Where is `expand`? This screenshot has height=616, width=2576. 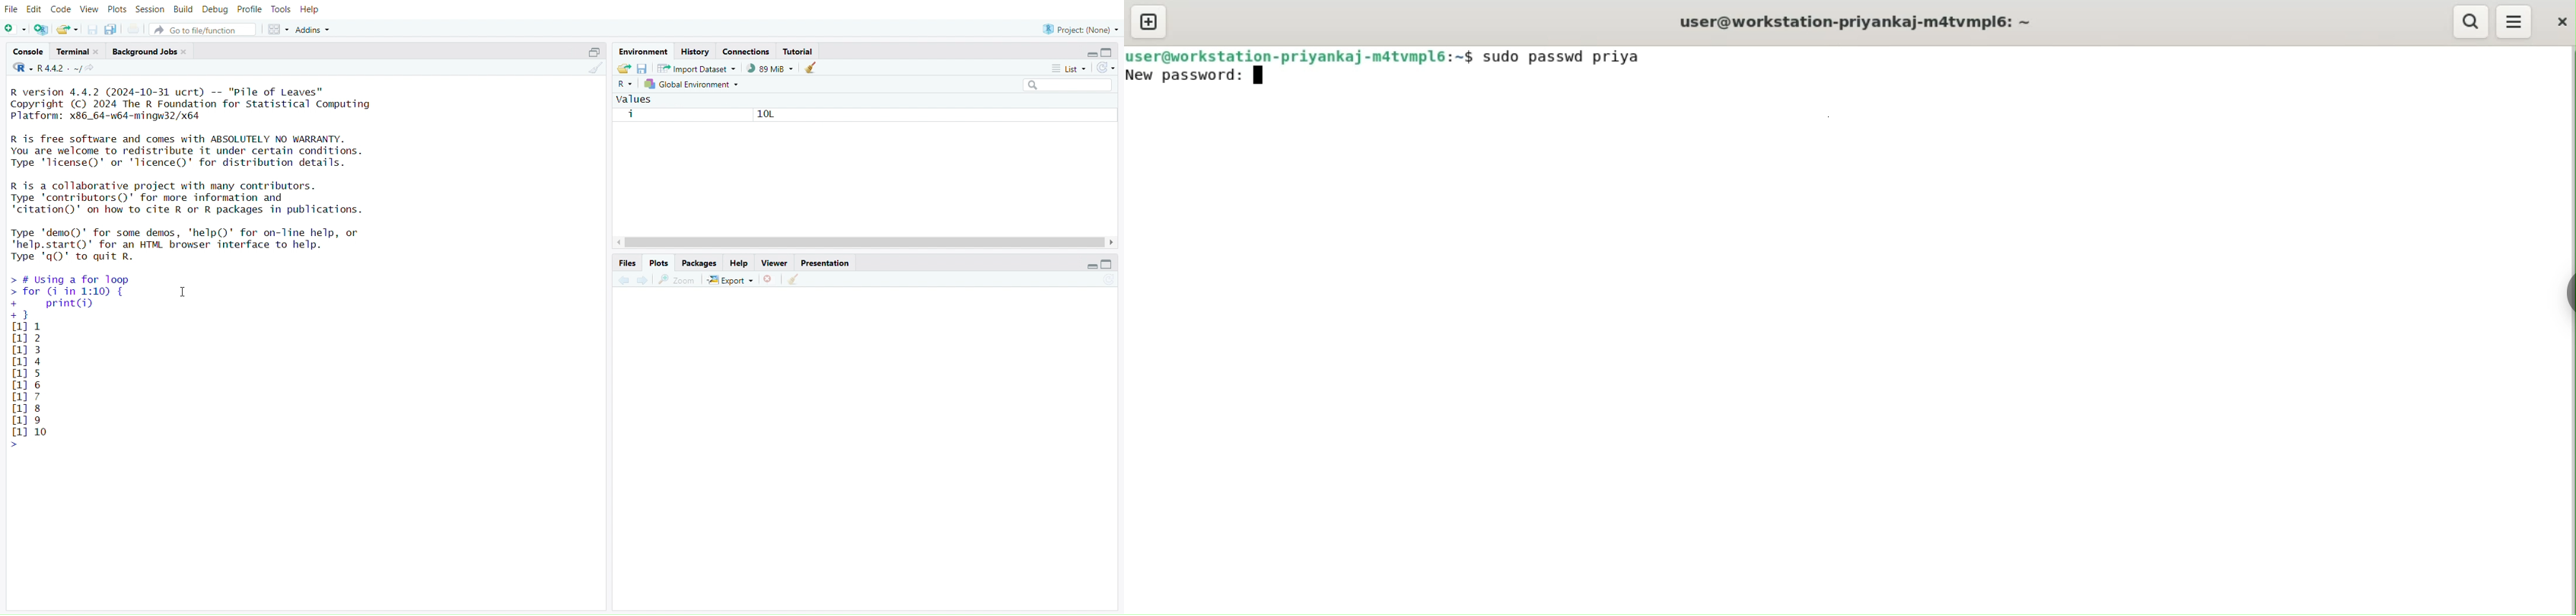 expand is located at coordinates (1090, 54).